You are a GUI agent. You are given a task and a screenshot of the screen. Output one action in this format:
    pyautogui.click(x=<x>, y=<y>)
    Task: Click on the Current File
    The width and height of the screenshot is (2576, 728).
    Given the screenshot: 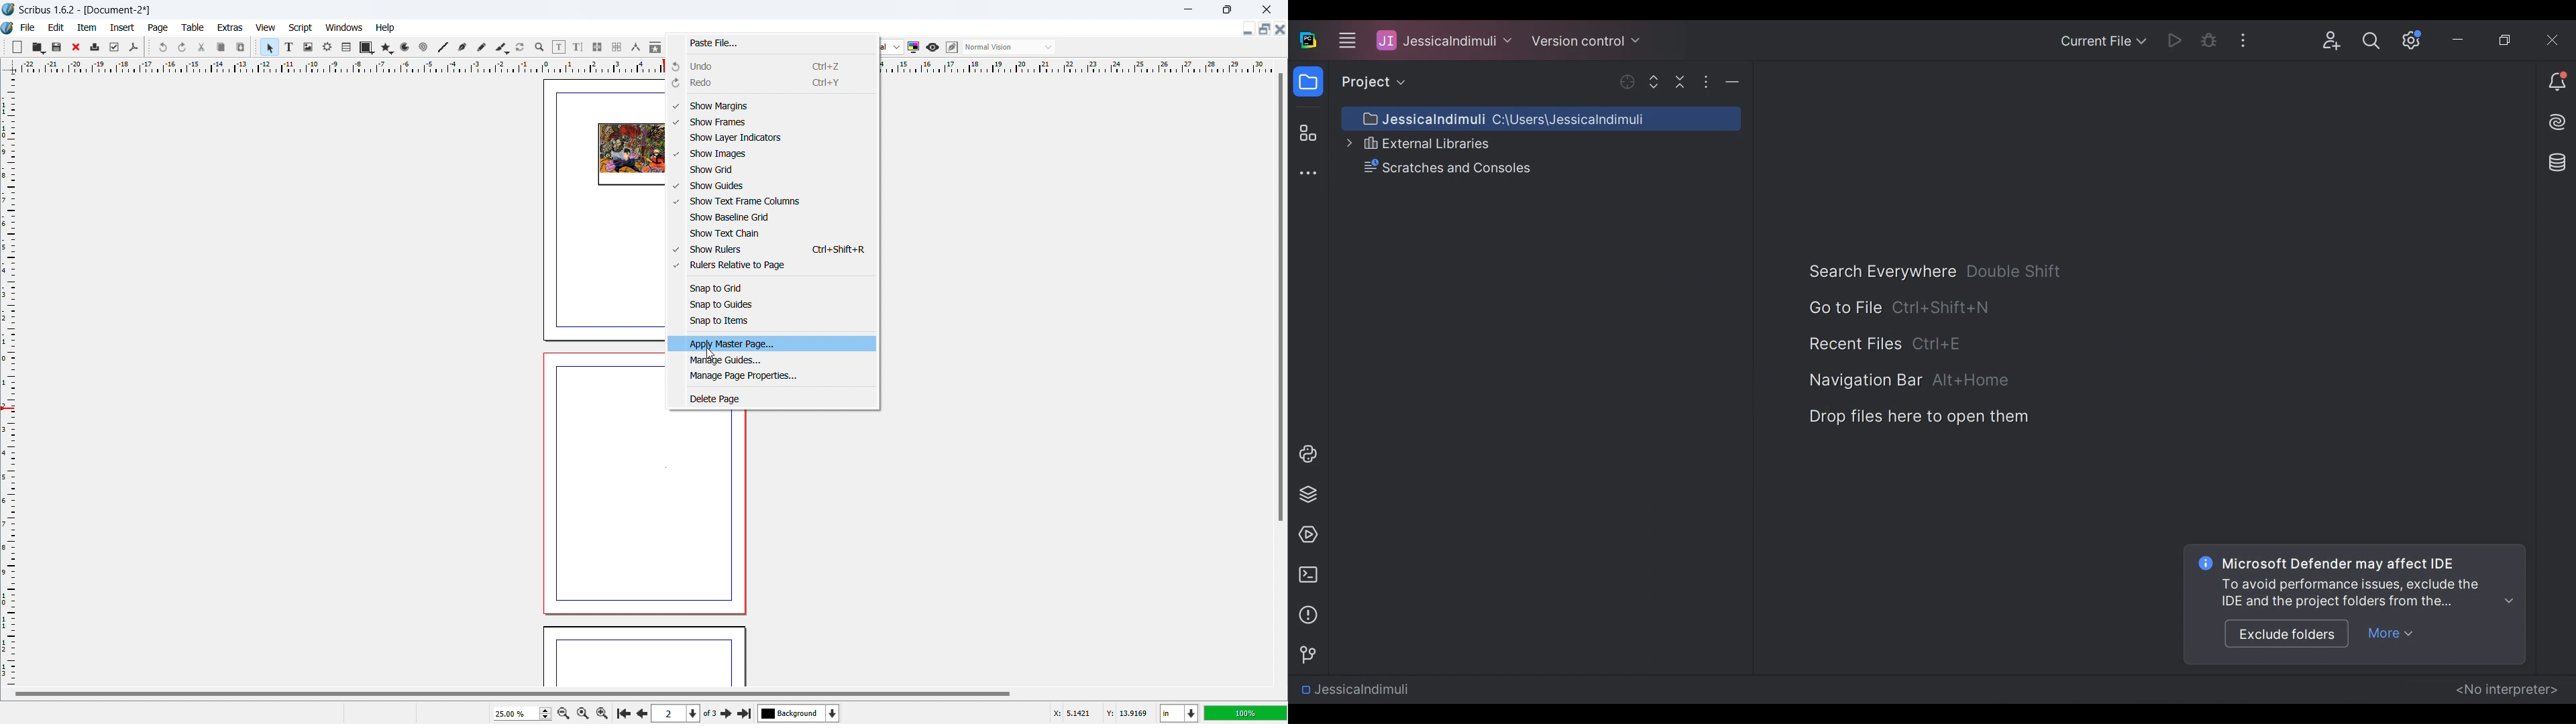 What is the action you would take?
    pyautogui.click(x=2103, y=40)
    